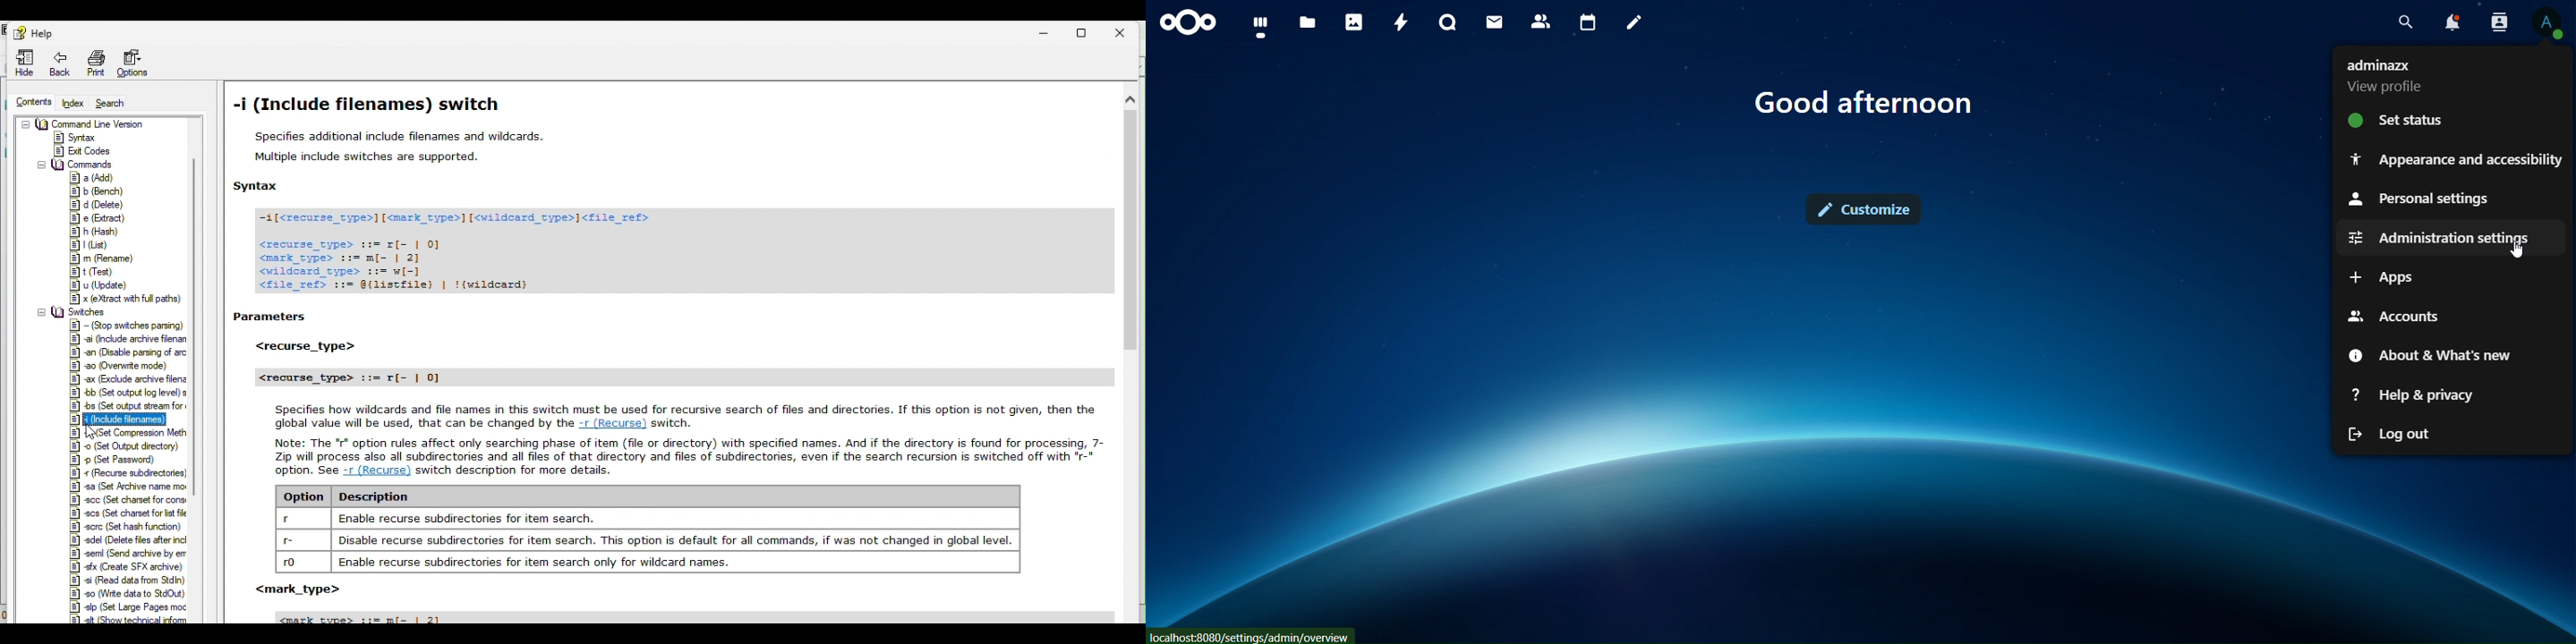  I want to click on search contacts, so click(2496, 23).